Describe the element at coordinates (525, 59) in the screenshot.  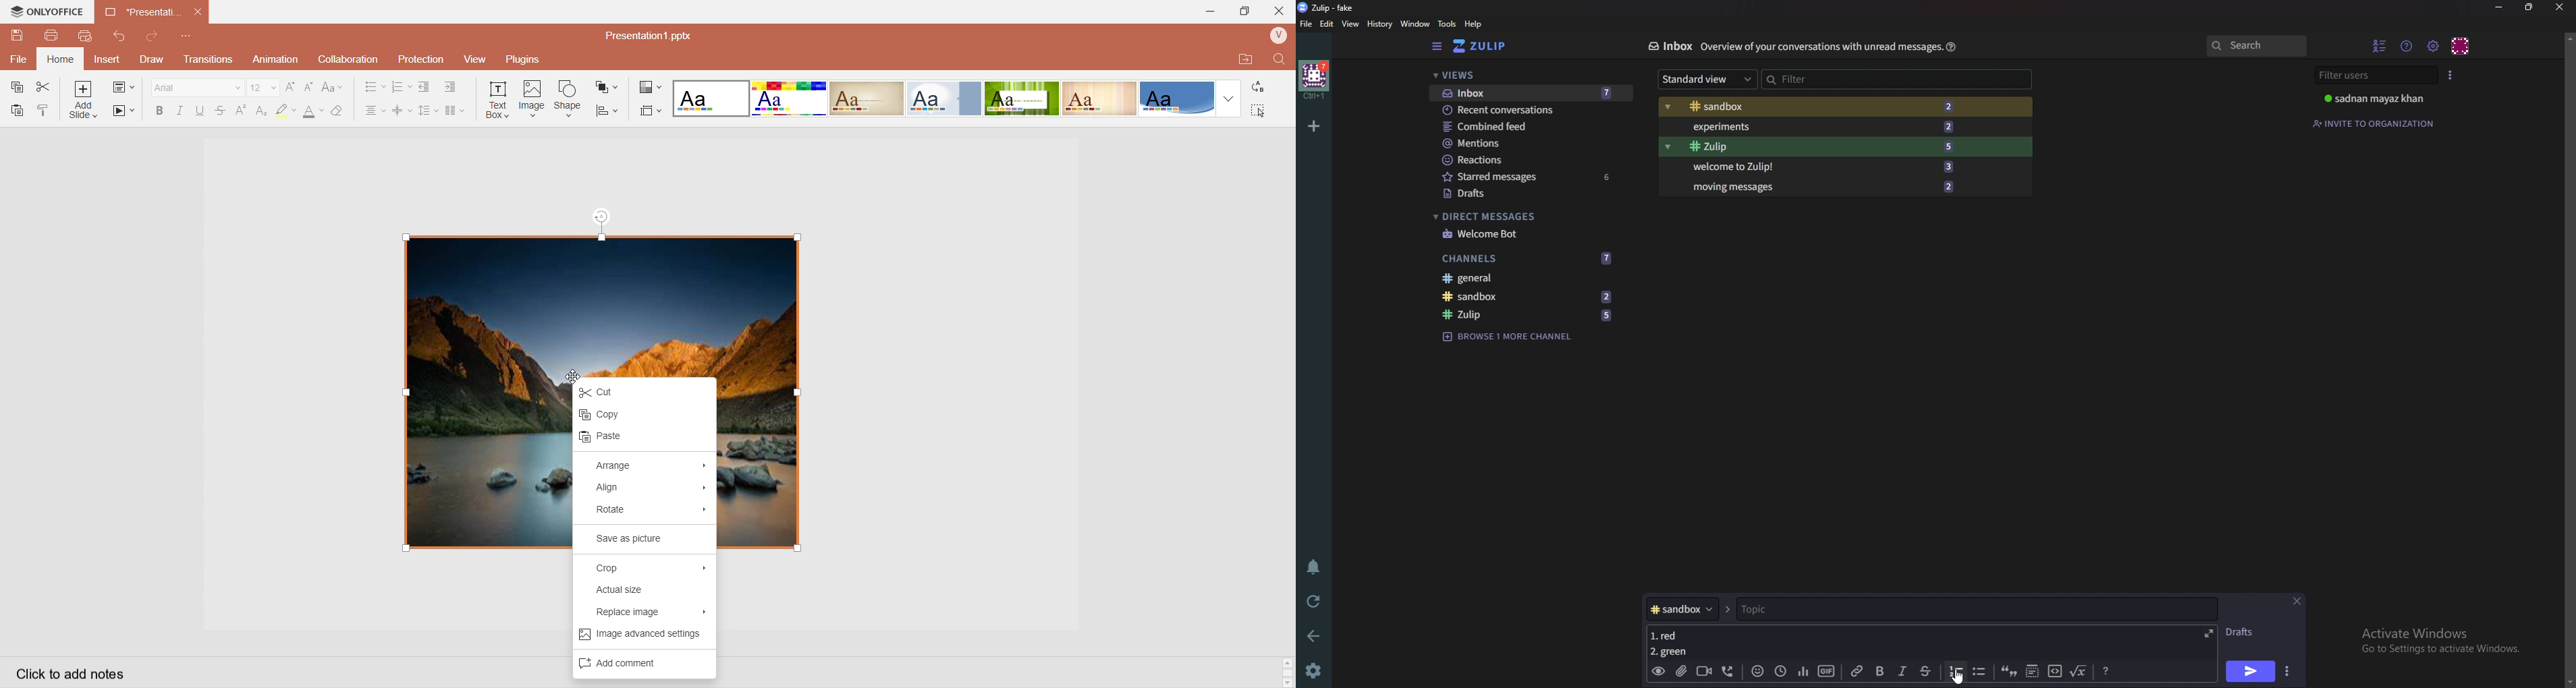
I see `Plugins` at that location.